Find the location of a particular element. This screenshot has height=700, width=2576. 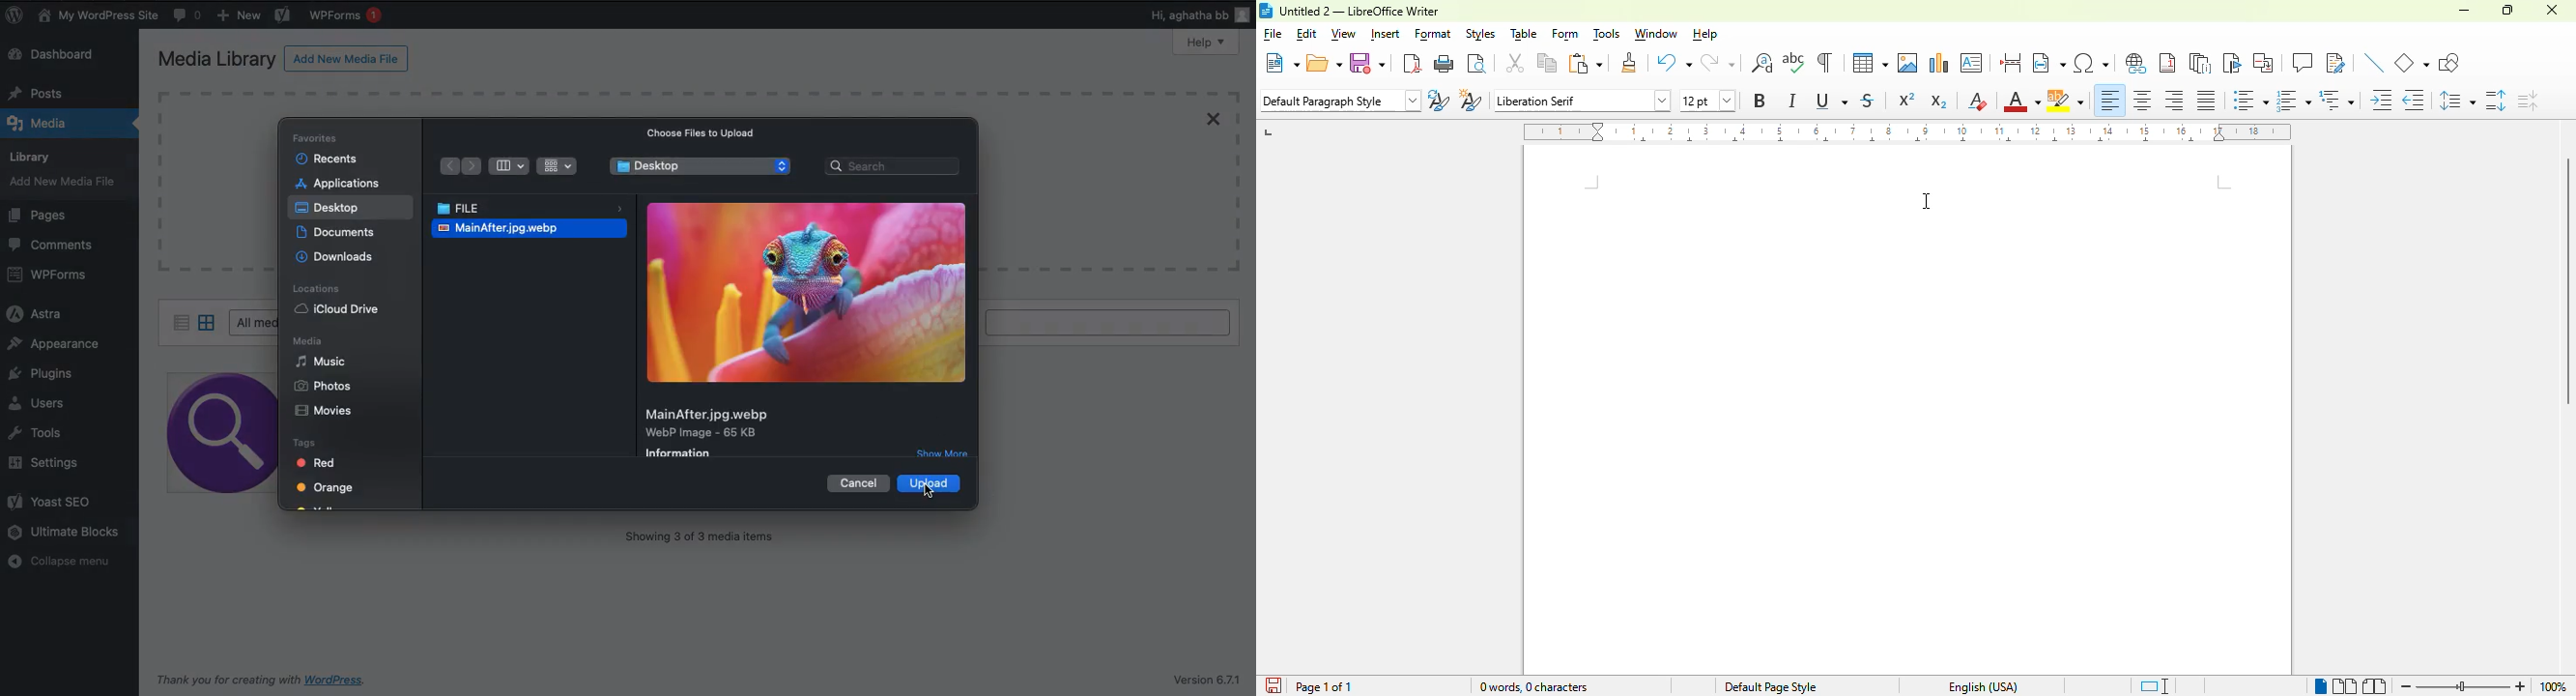

file is located at coordinates (1274, 33).